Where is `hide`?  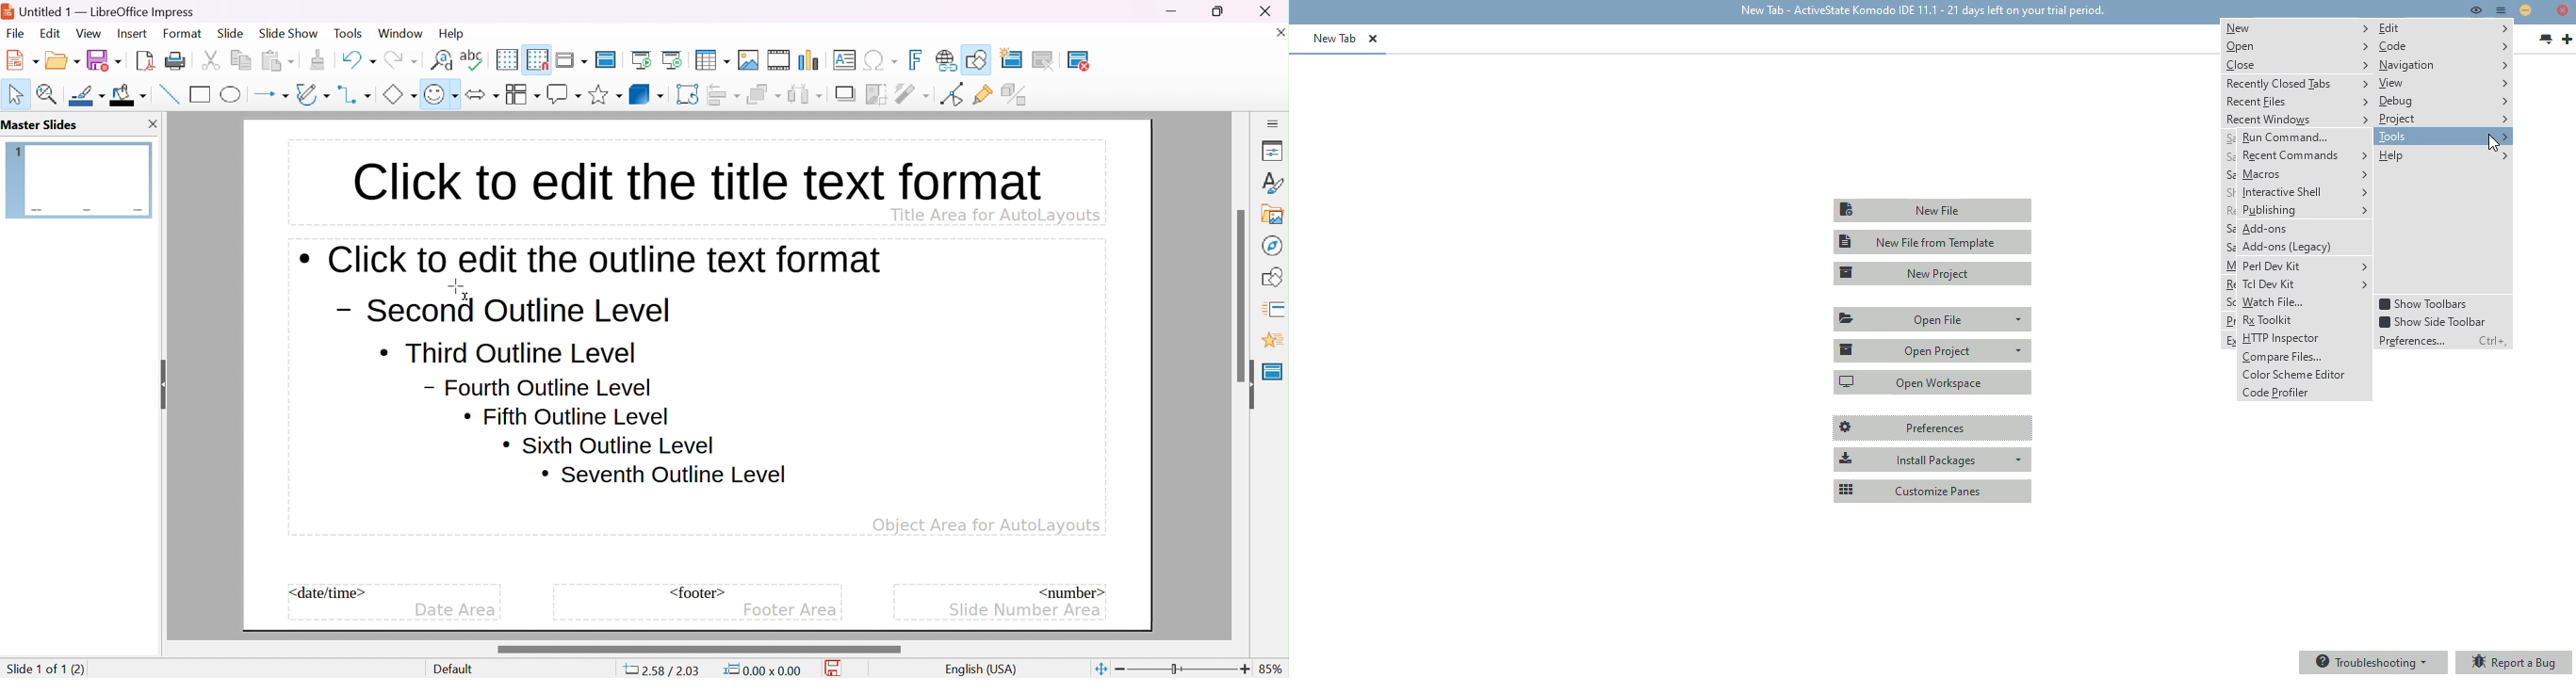 hide is located at coordinates (161, 380).